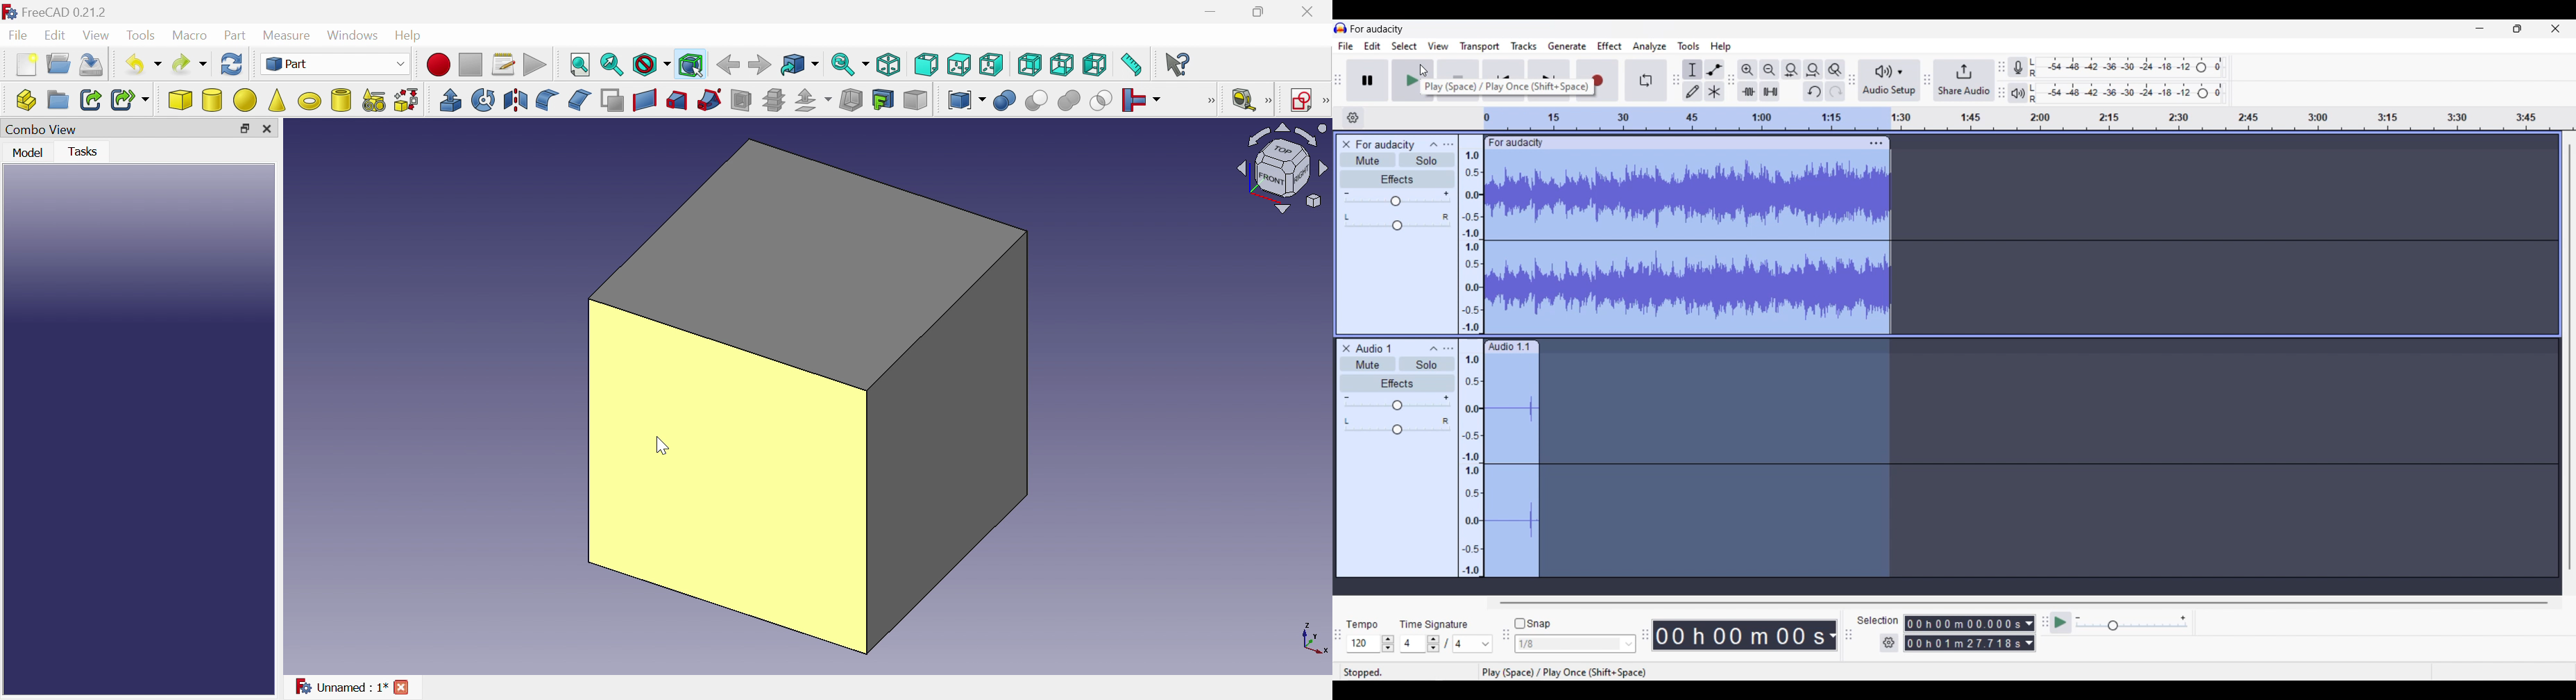  What do you see at coordinates (1565, 671) in the screenshot?
I see `Play (space)/play once (shift+space)` at bounding box center [1565, 671].